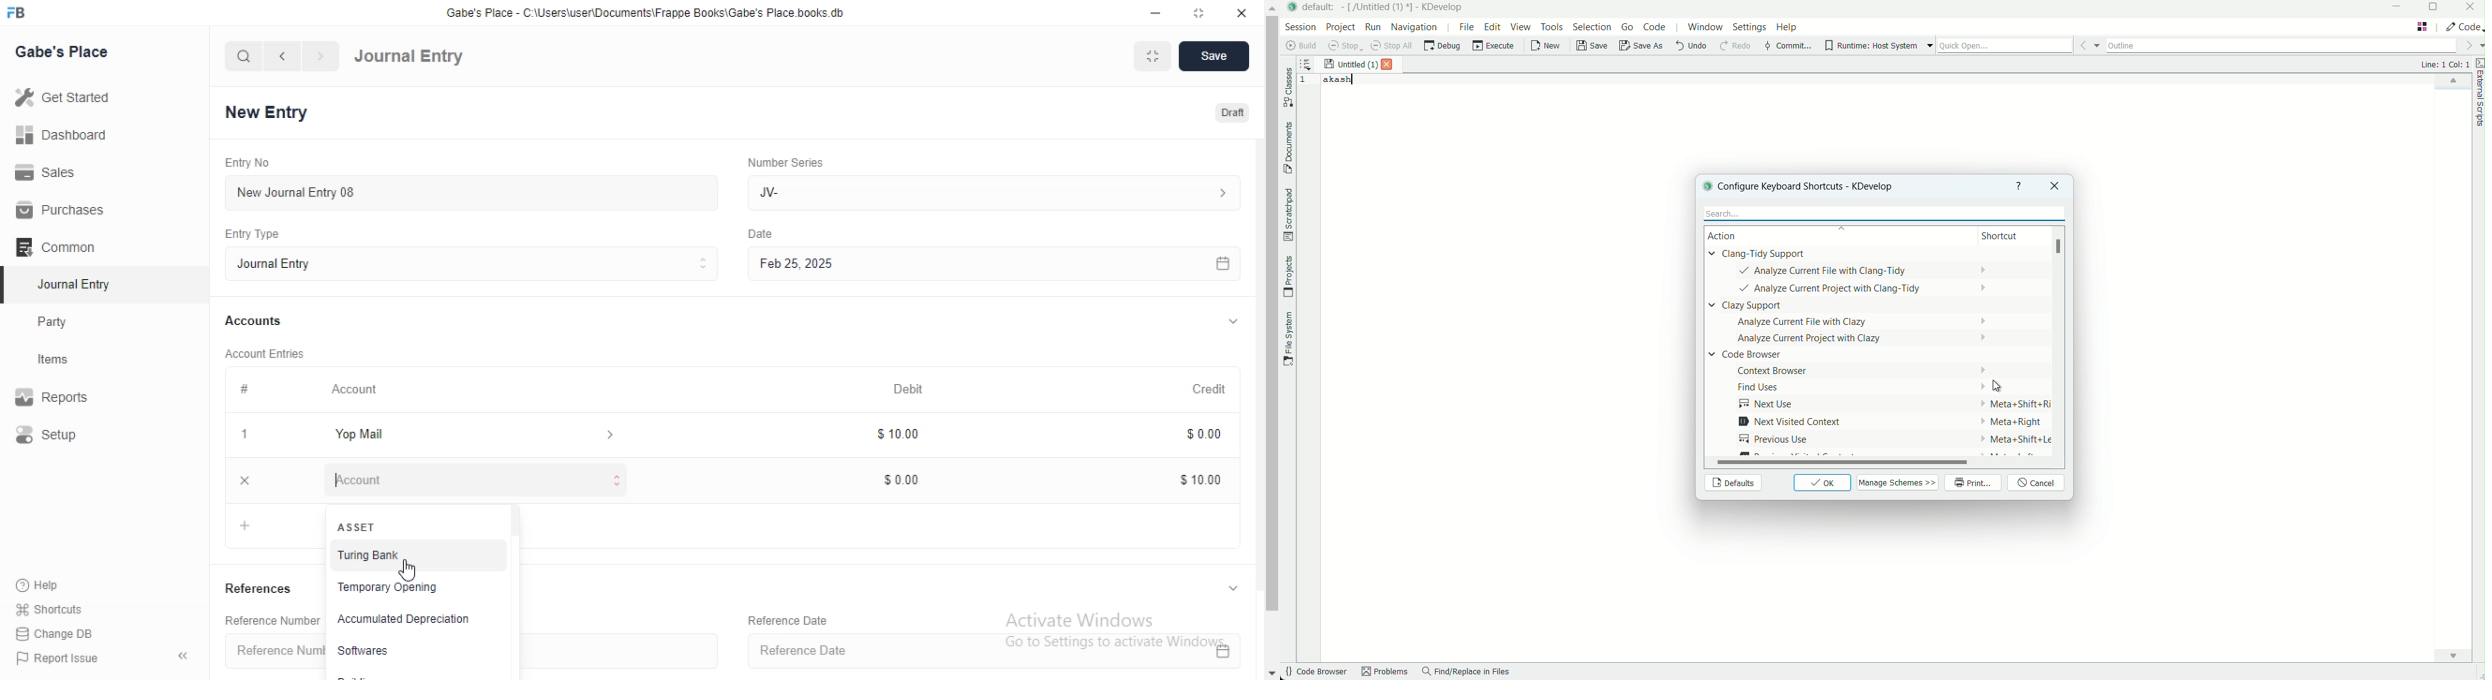  I want to click on search, so click(244, 57).